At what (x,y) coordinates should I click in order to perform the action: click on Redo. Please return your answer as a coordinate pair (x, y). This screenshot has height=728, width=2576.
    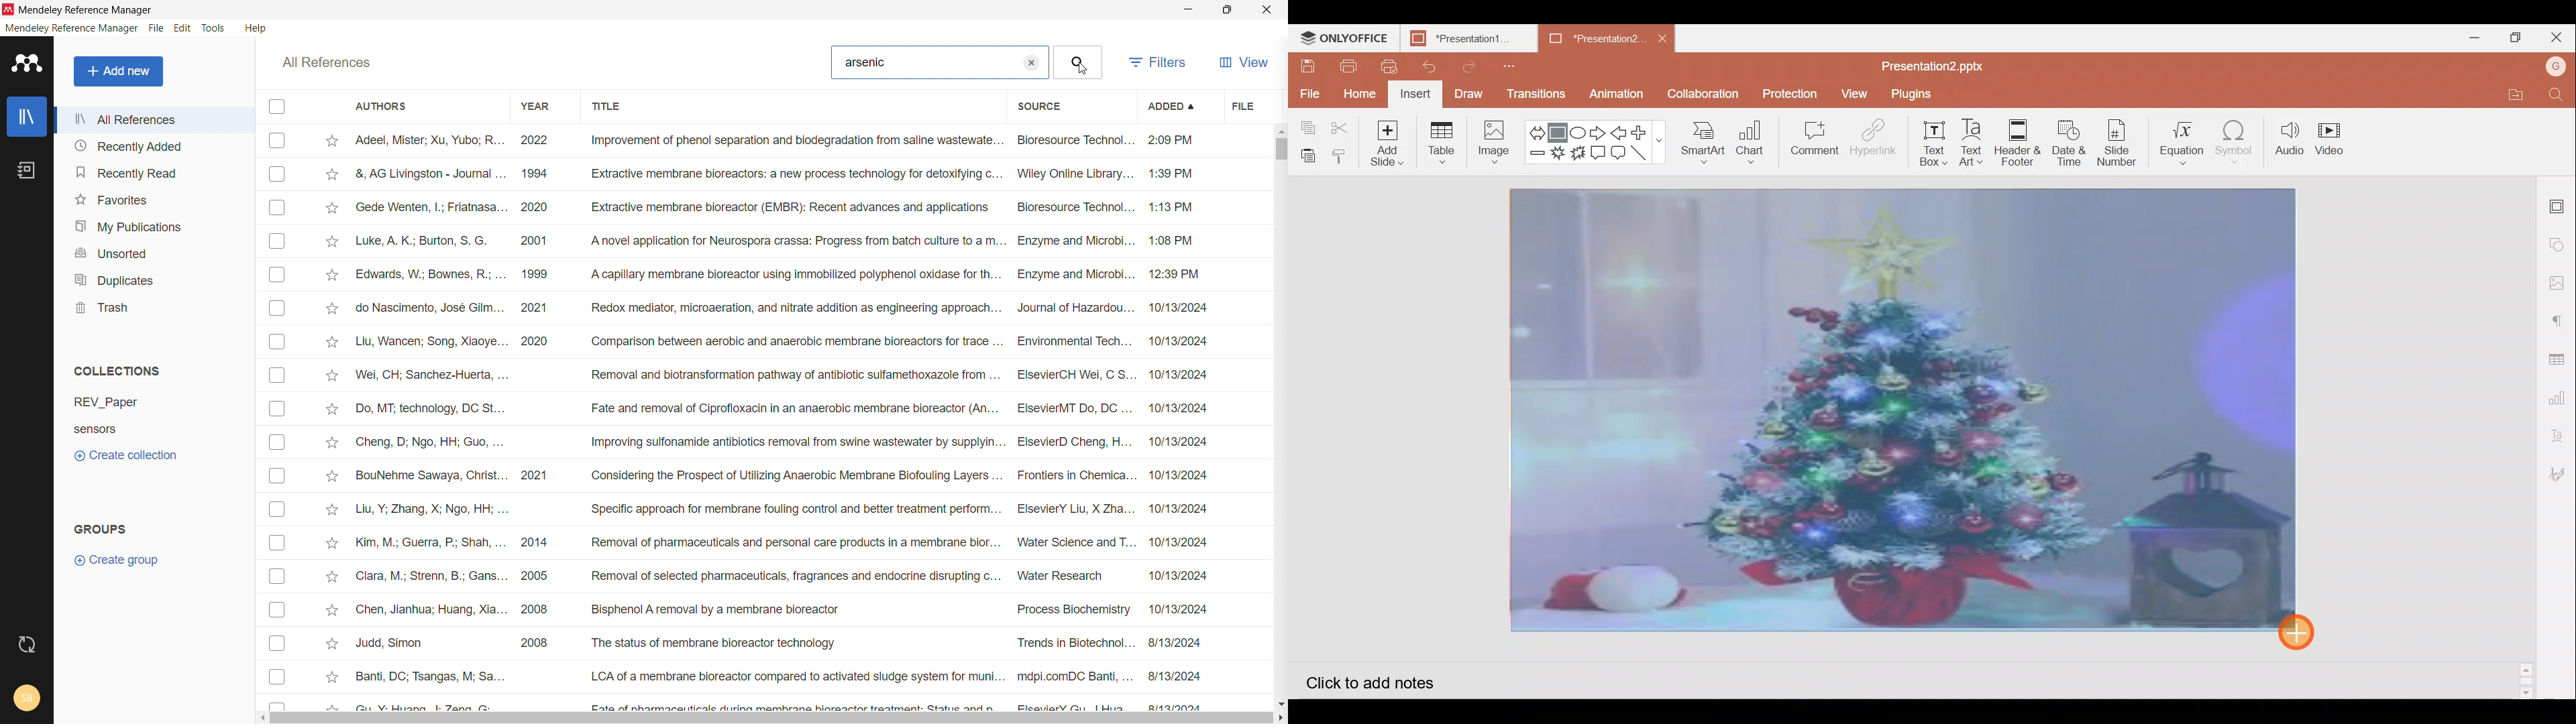
    Looking at the image, I should click on (1472, 66).